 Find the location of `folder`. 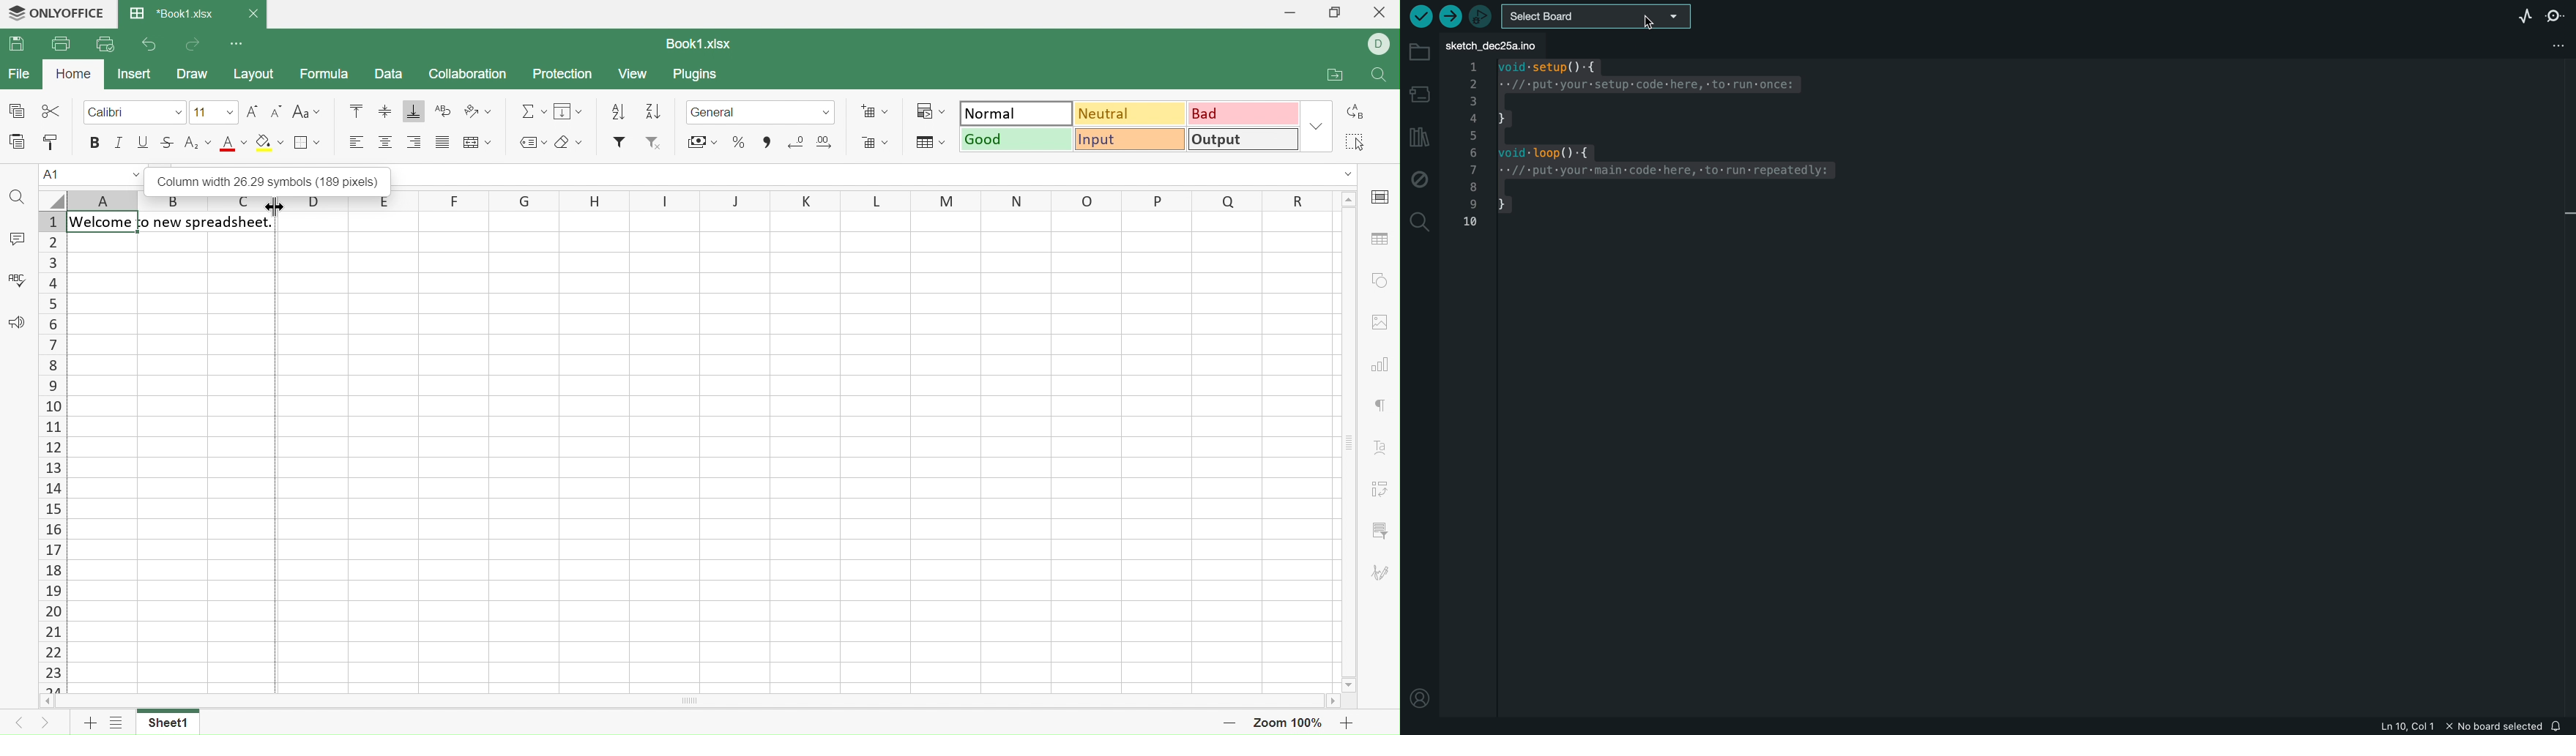

folder is located at coordinates (1419, 53).